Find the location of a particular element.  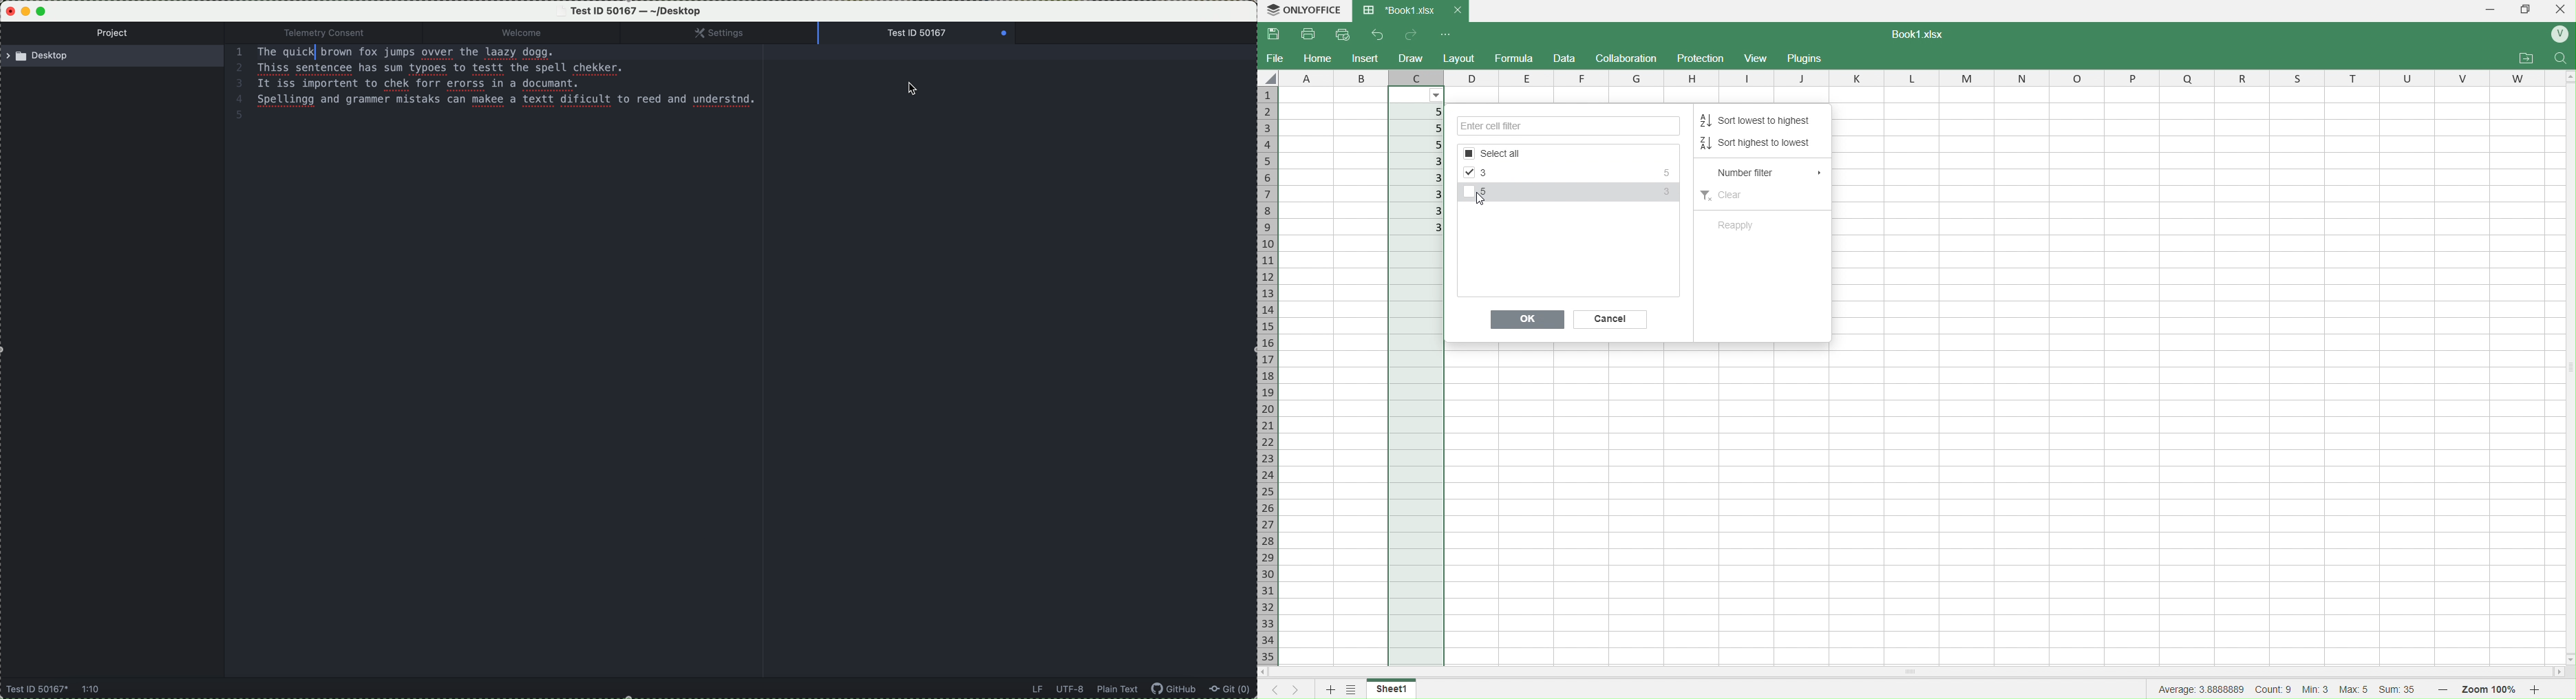

average is located at coordinates (2202, 689).